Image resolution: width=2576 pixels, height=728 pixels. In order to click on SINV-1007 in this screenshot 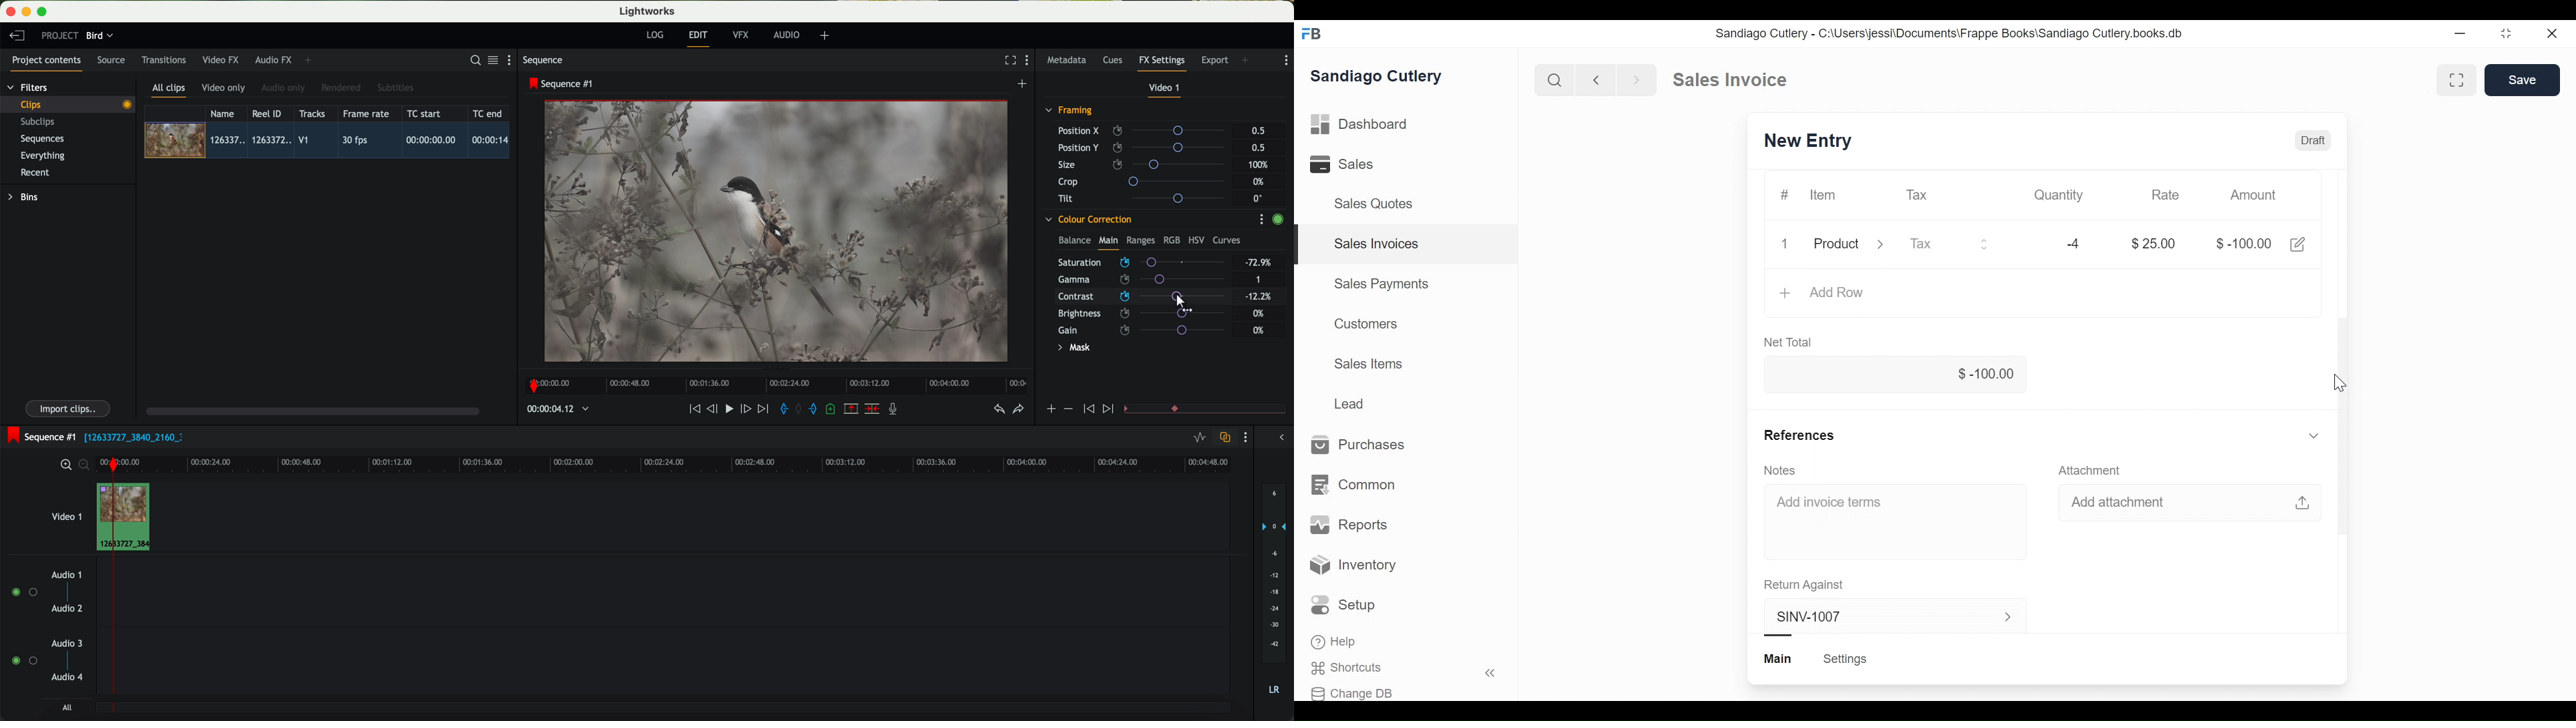, I will do `click(1888, 617)`.